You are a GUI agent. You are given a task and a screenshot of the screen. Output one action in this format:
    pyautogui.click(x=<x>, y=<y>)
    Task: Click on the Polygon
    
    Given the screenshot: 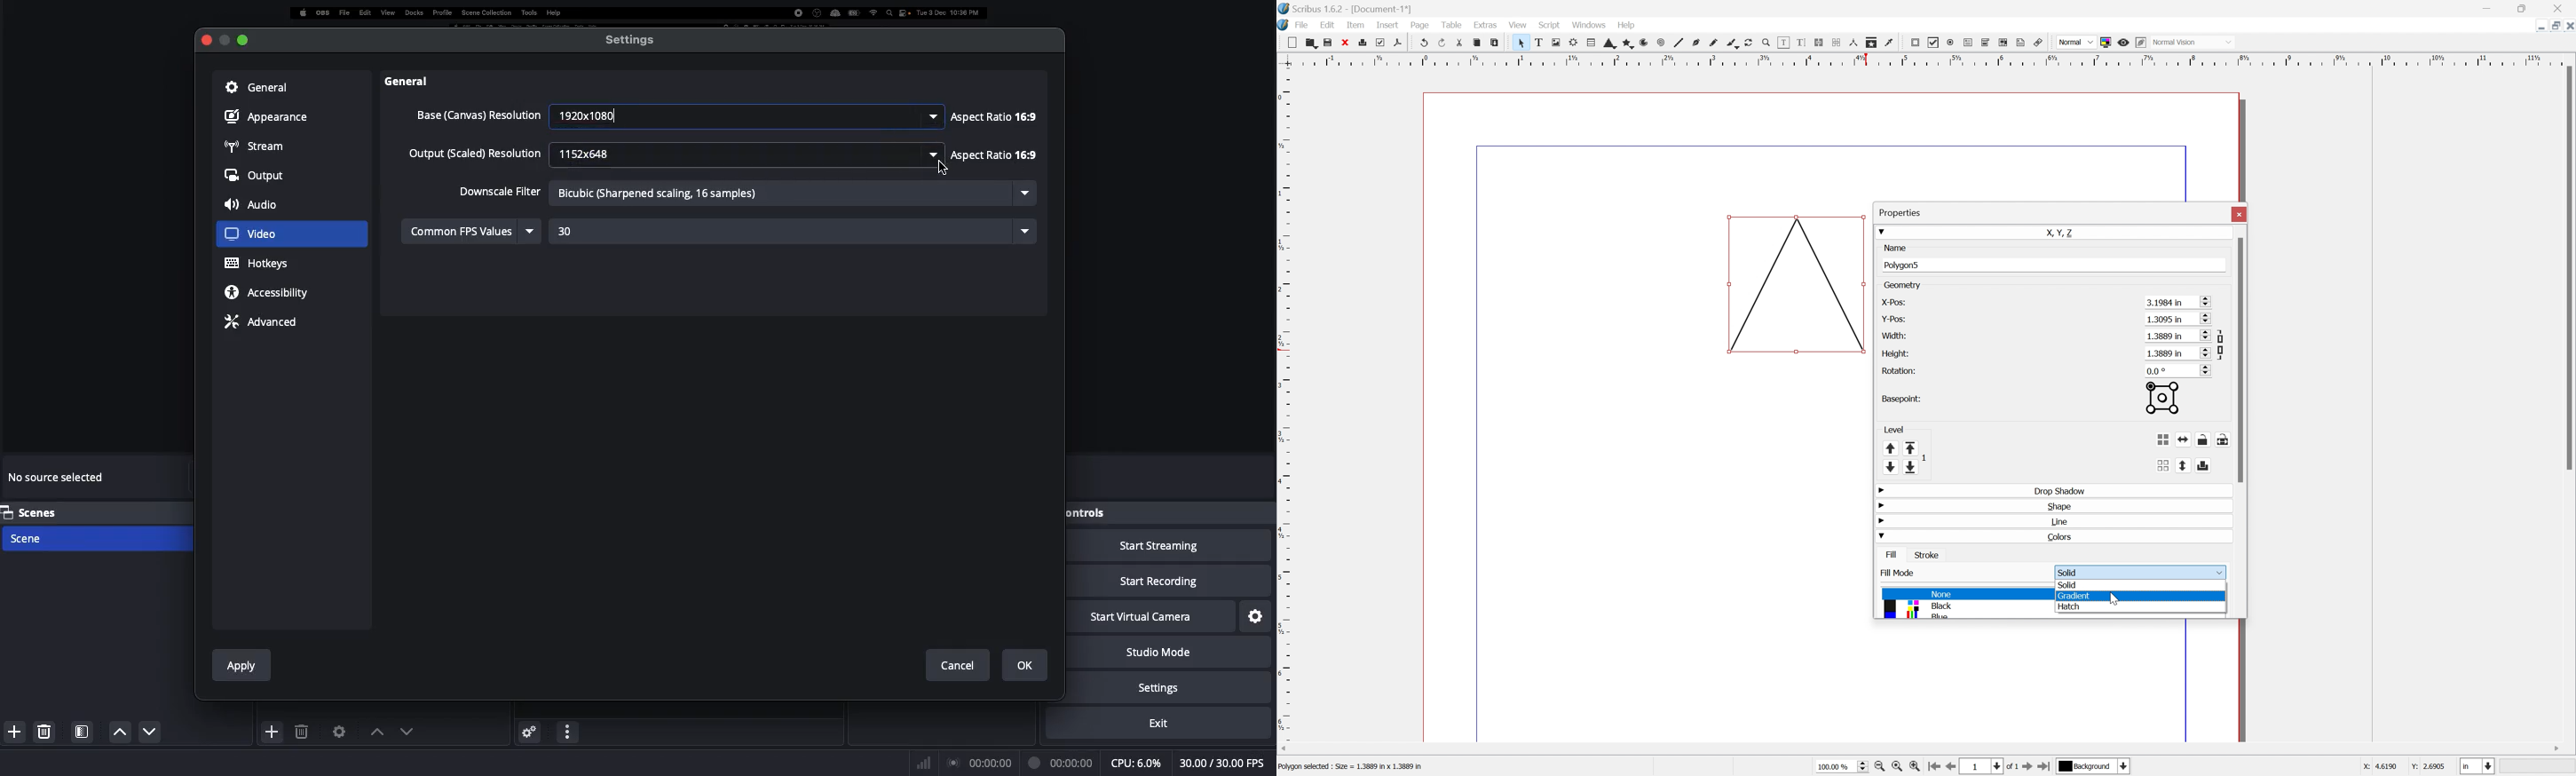 What is the action you would take?
    pyautogui.click(x=1623, y=43)
    